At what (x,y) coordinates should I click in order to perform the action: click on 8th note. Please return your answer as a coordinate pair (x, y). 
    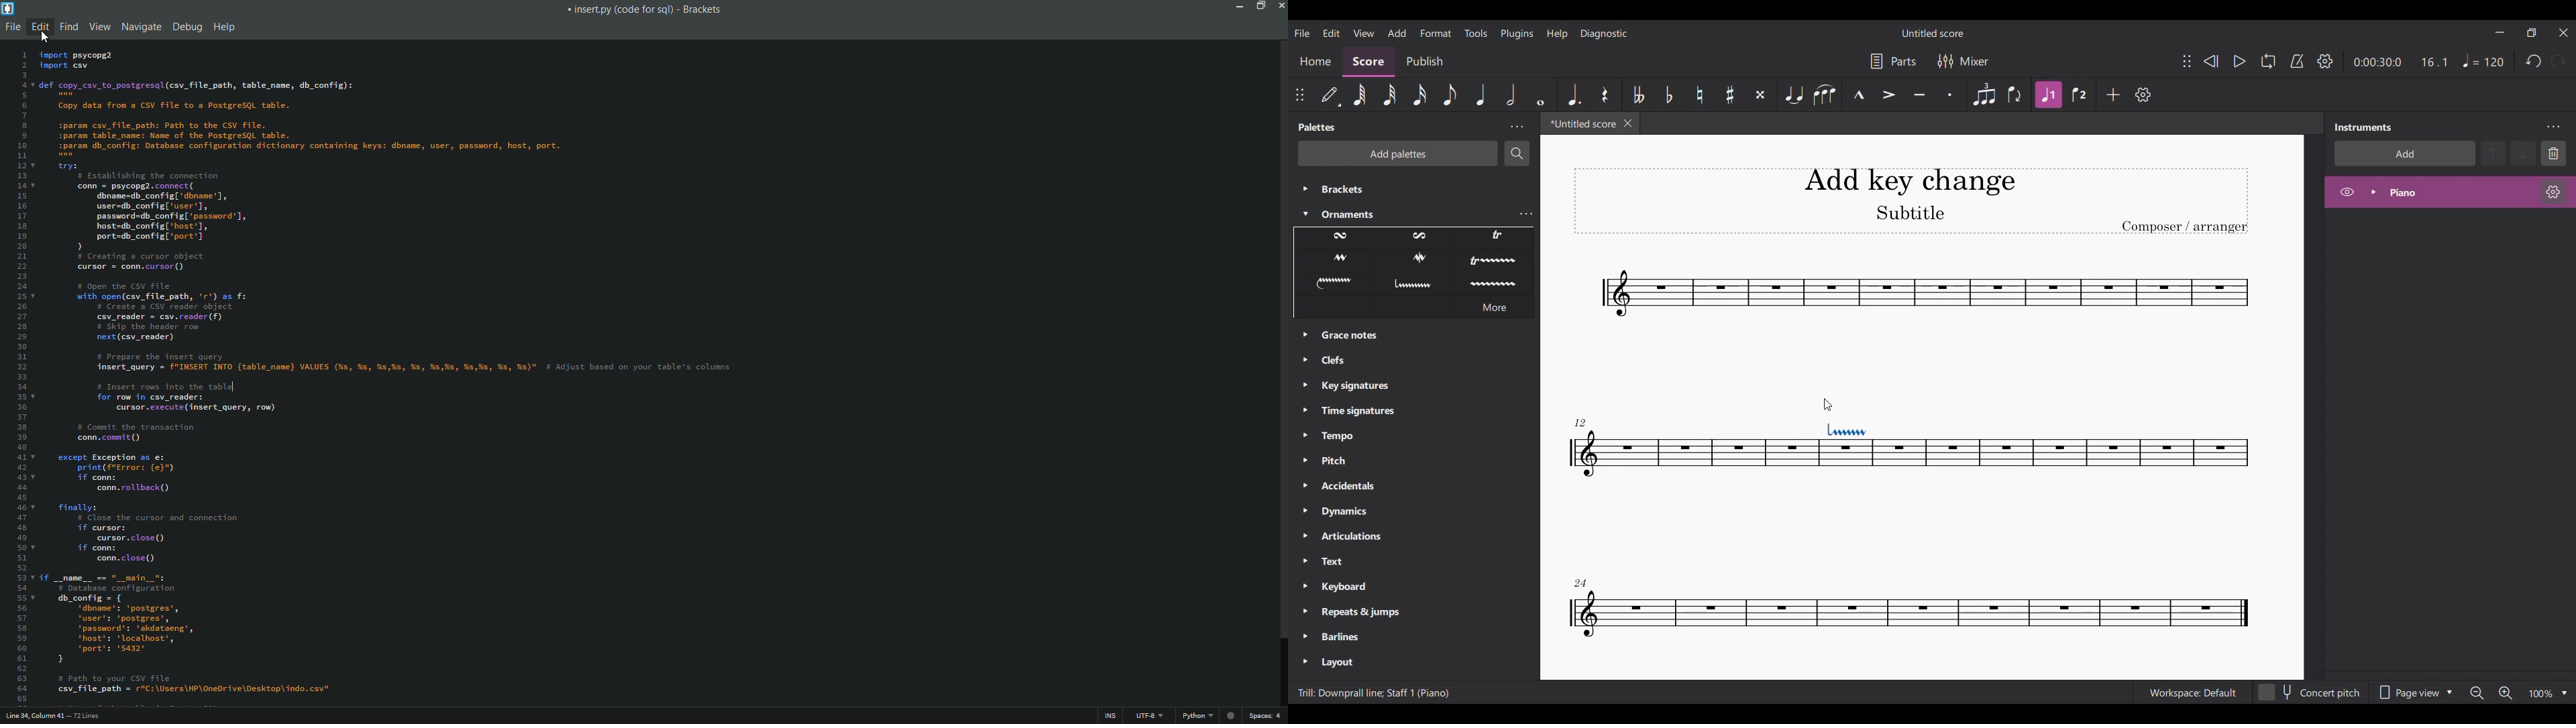
    Looking at the image, I should click on (1450, 95).